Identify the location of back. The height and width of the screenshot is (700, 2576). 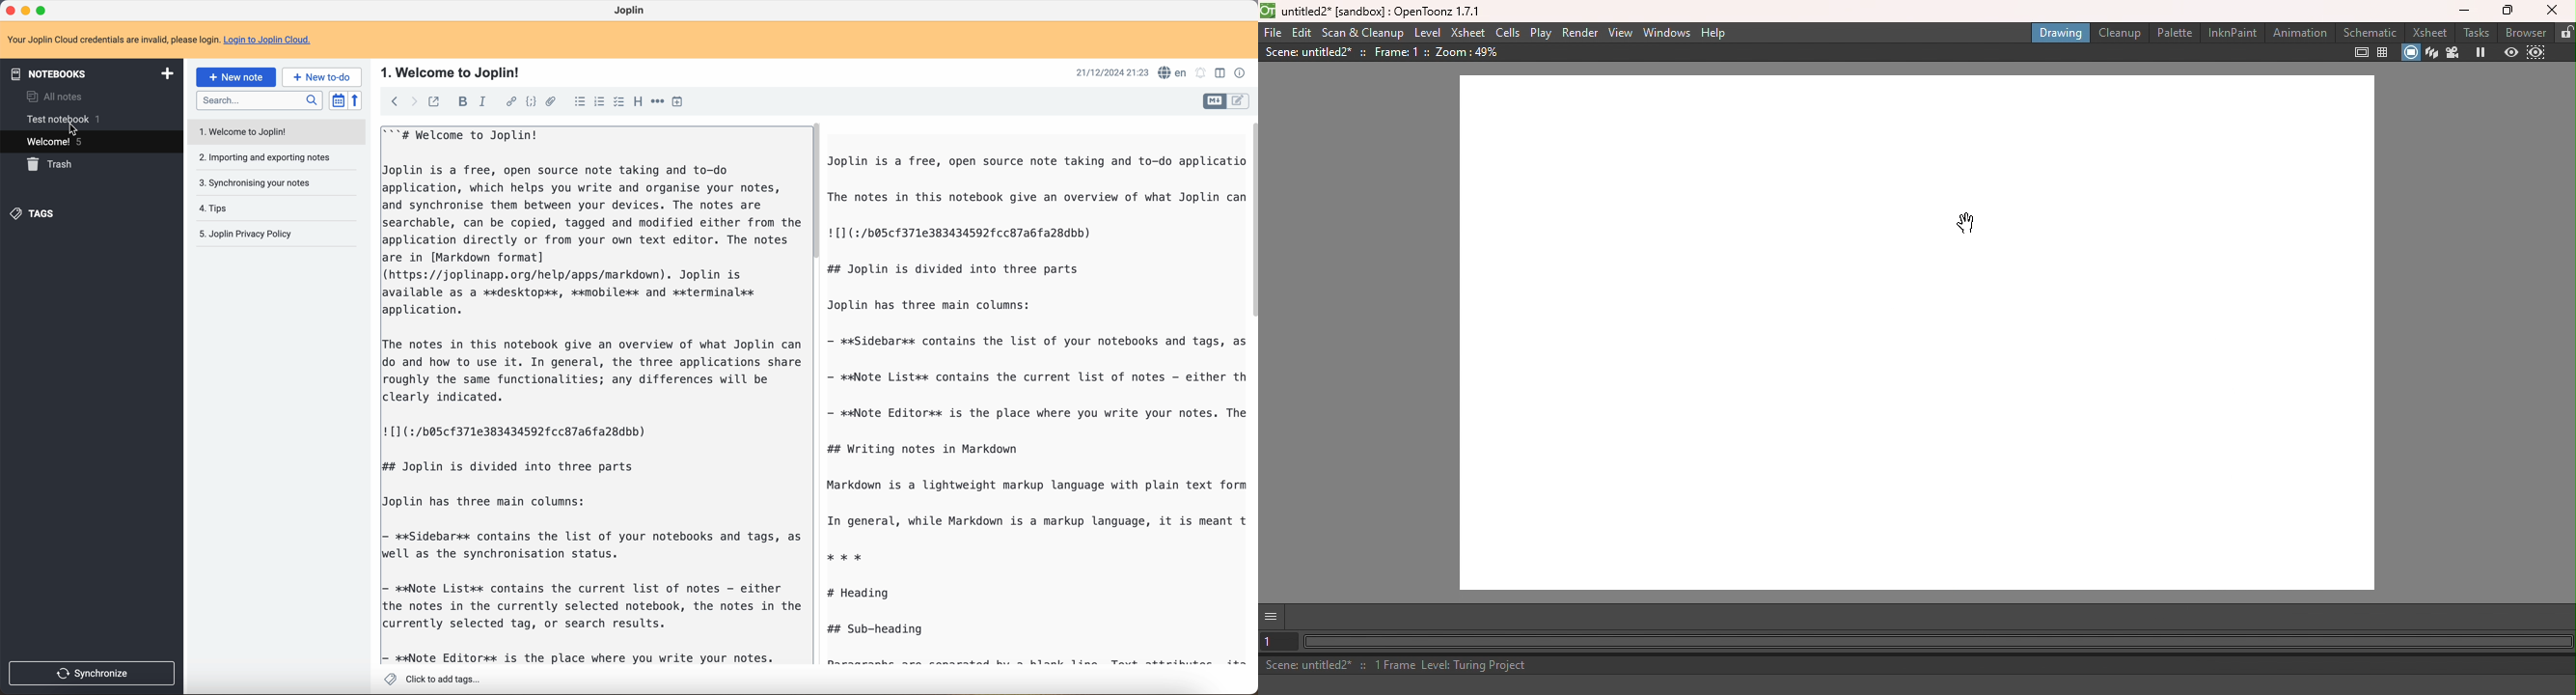
(394, 102).